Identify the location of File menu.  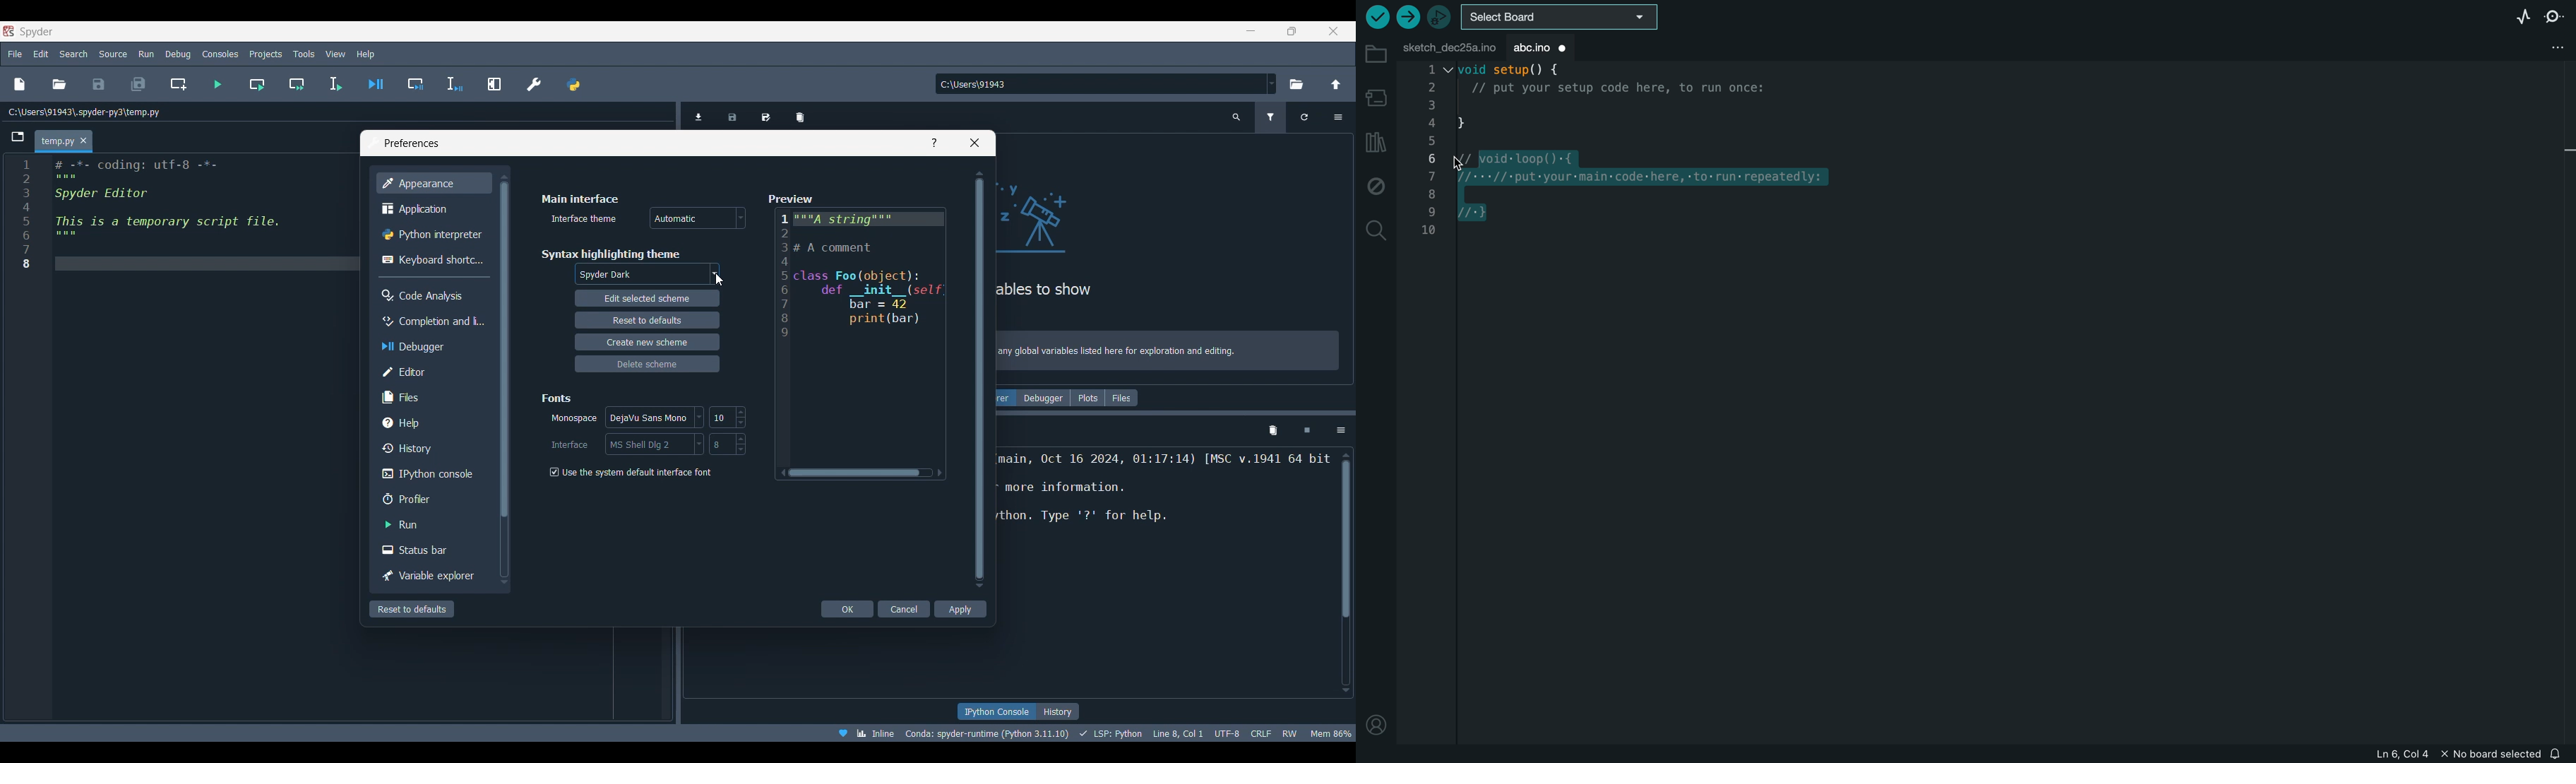
(15, 52).